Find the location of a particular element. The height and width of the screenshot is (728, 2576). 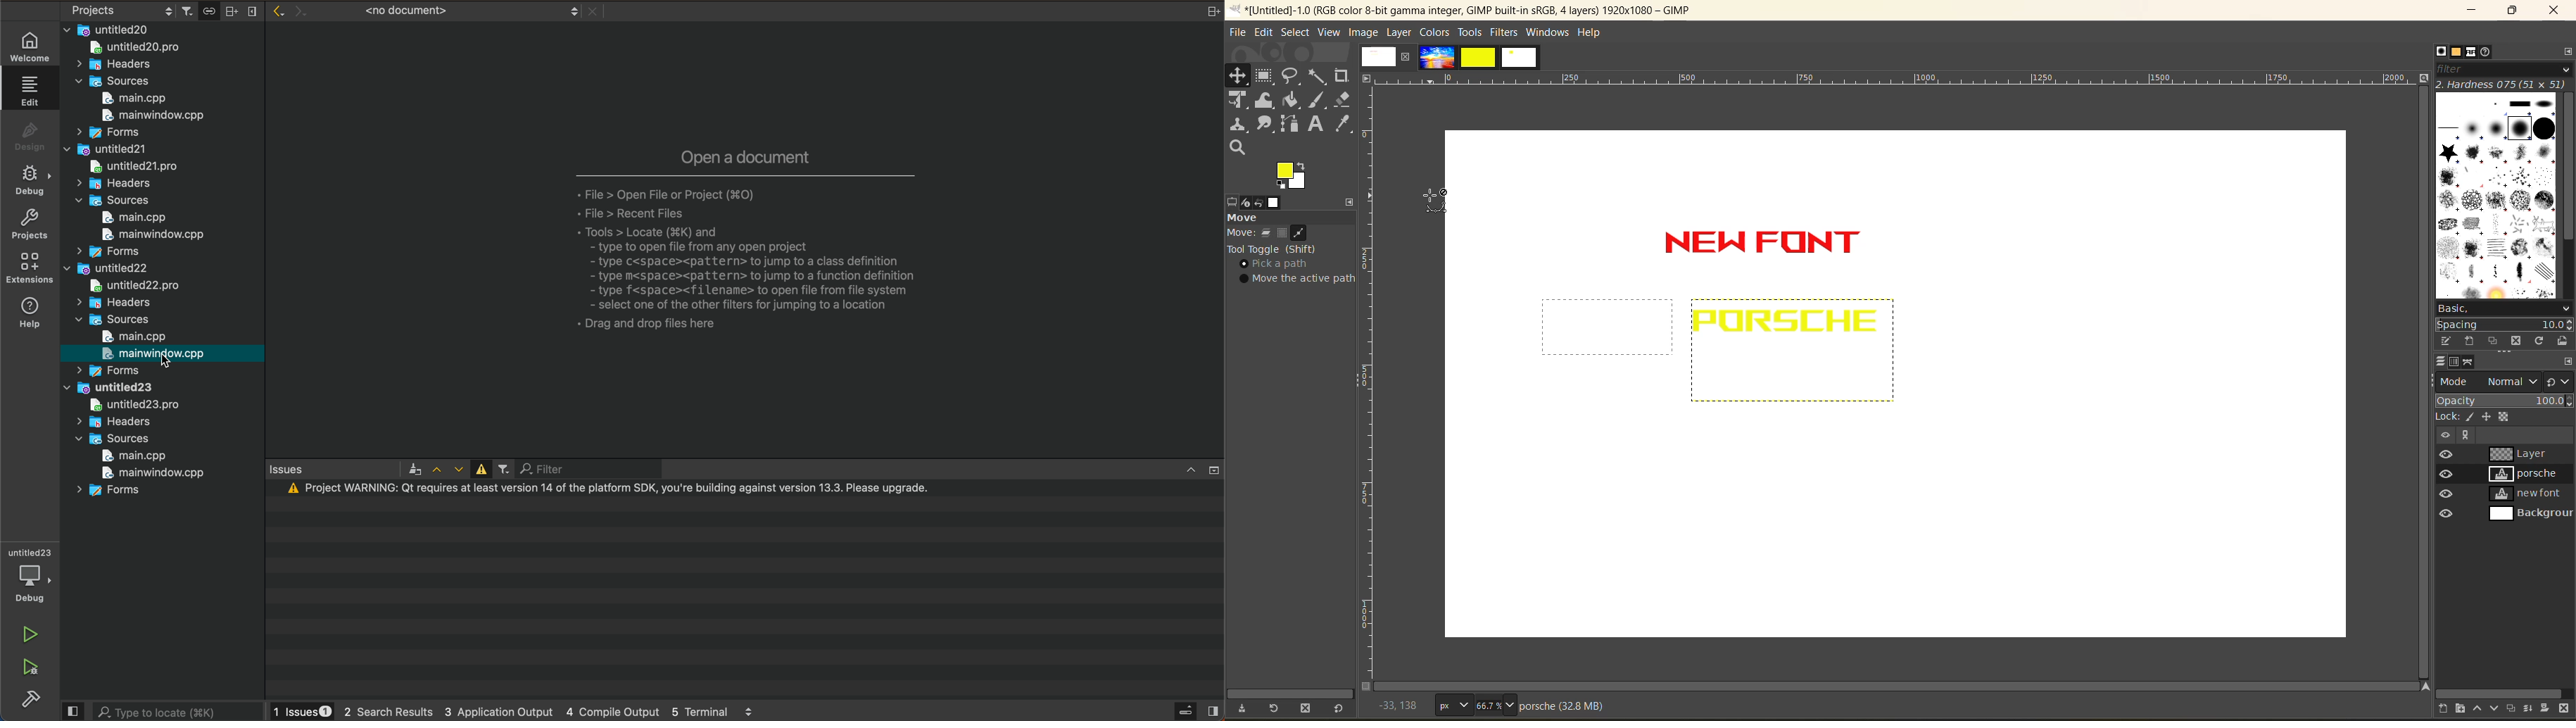

basic is located at coordinates (2505, 307).